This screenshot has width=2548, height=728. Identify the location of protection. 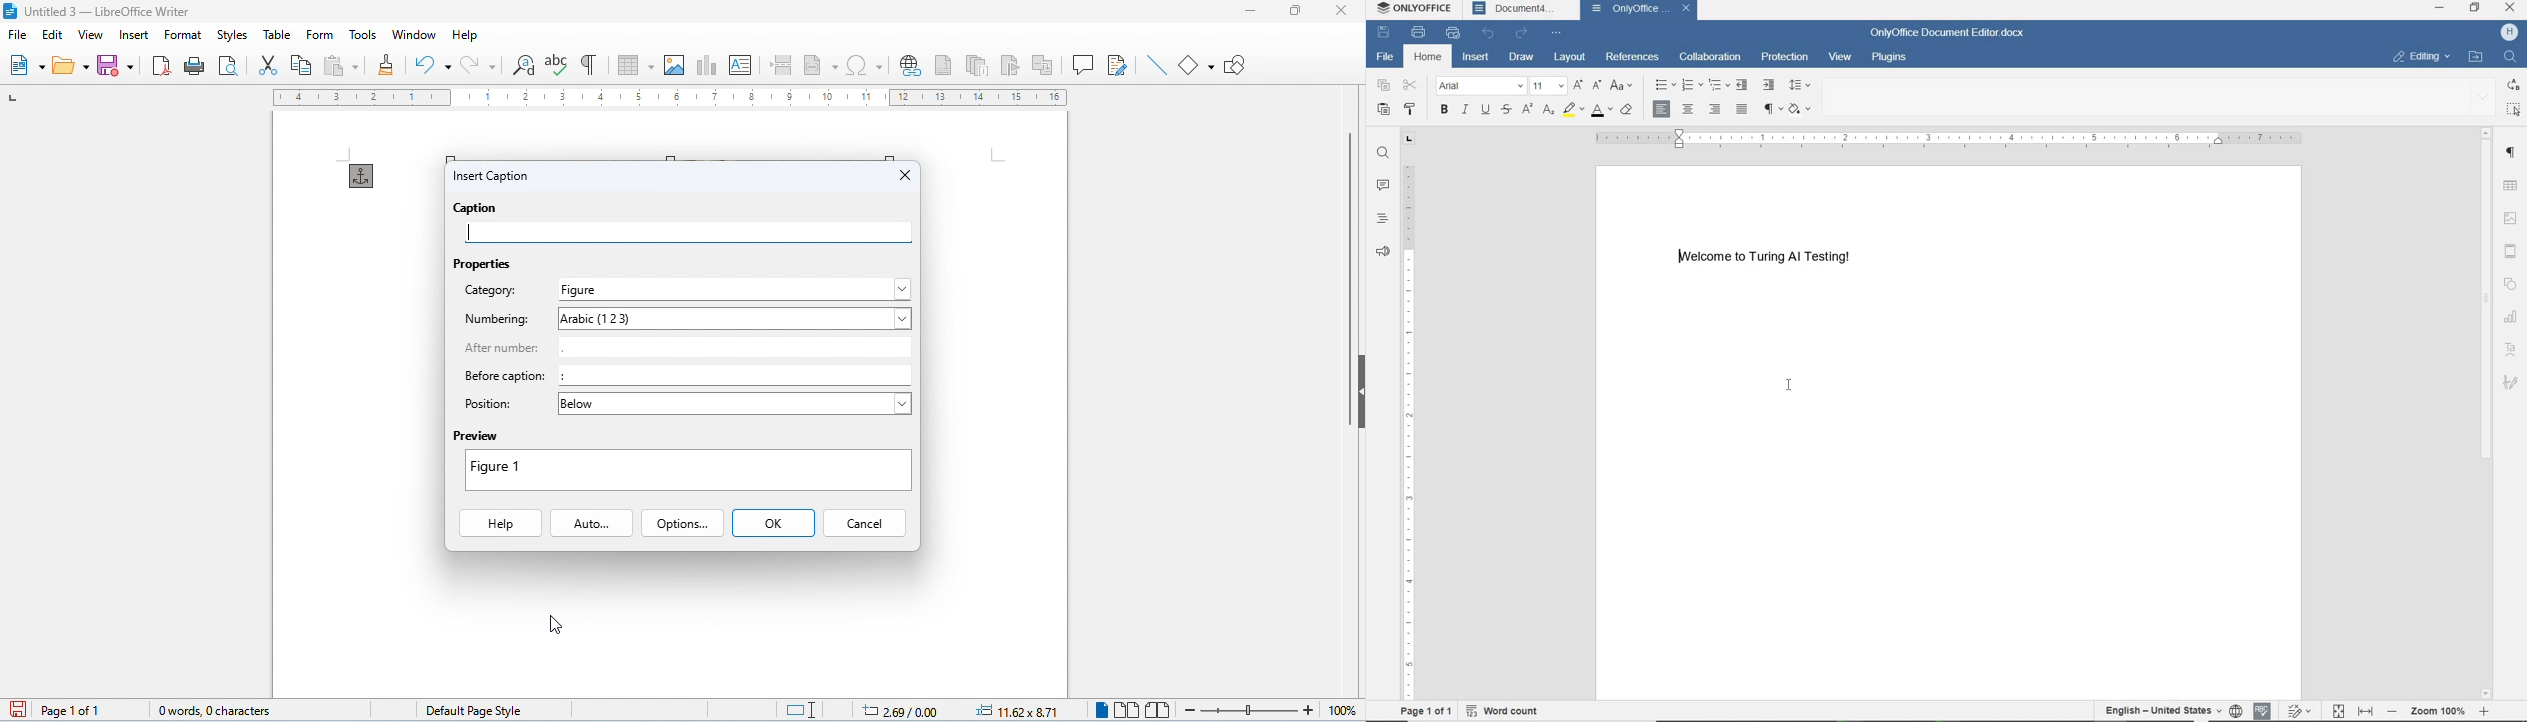
(1784, 56).